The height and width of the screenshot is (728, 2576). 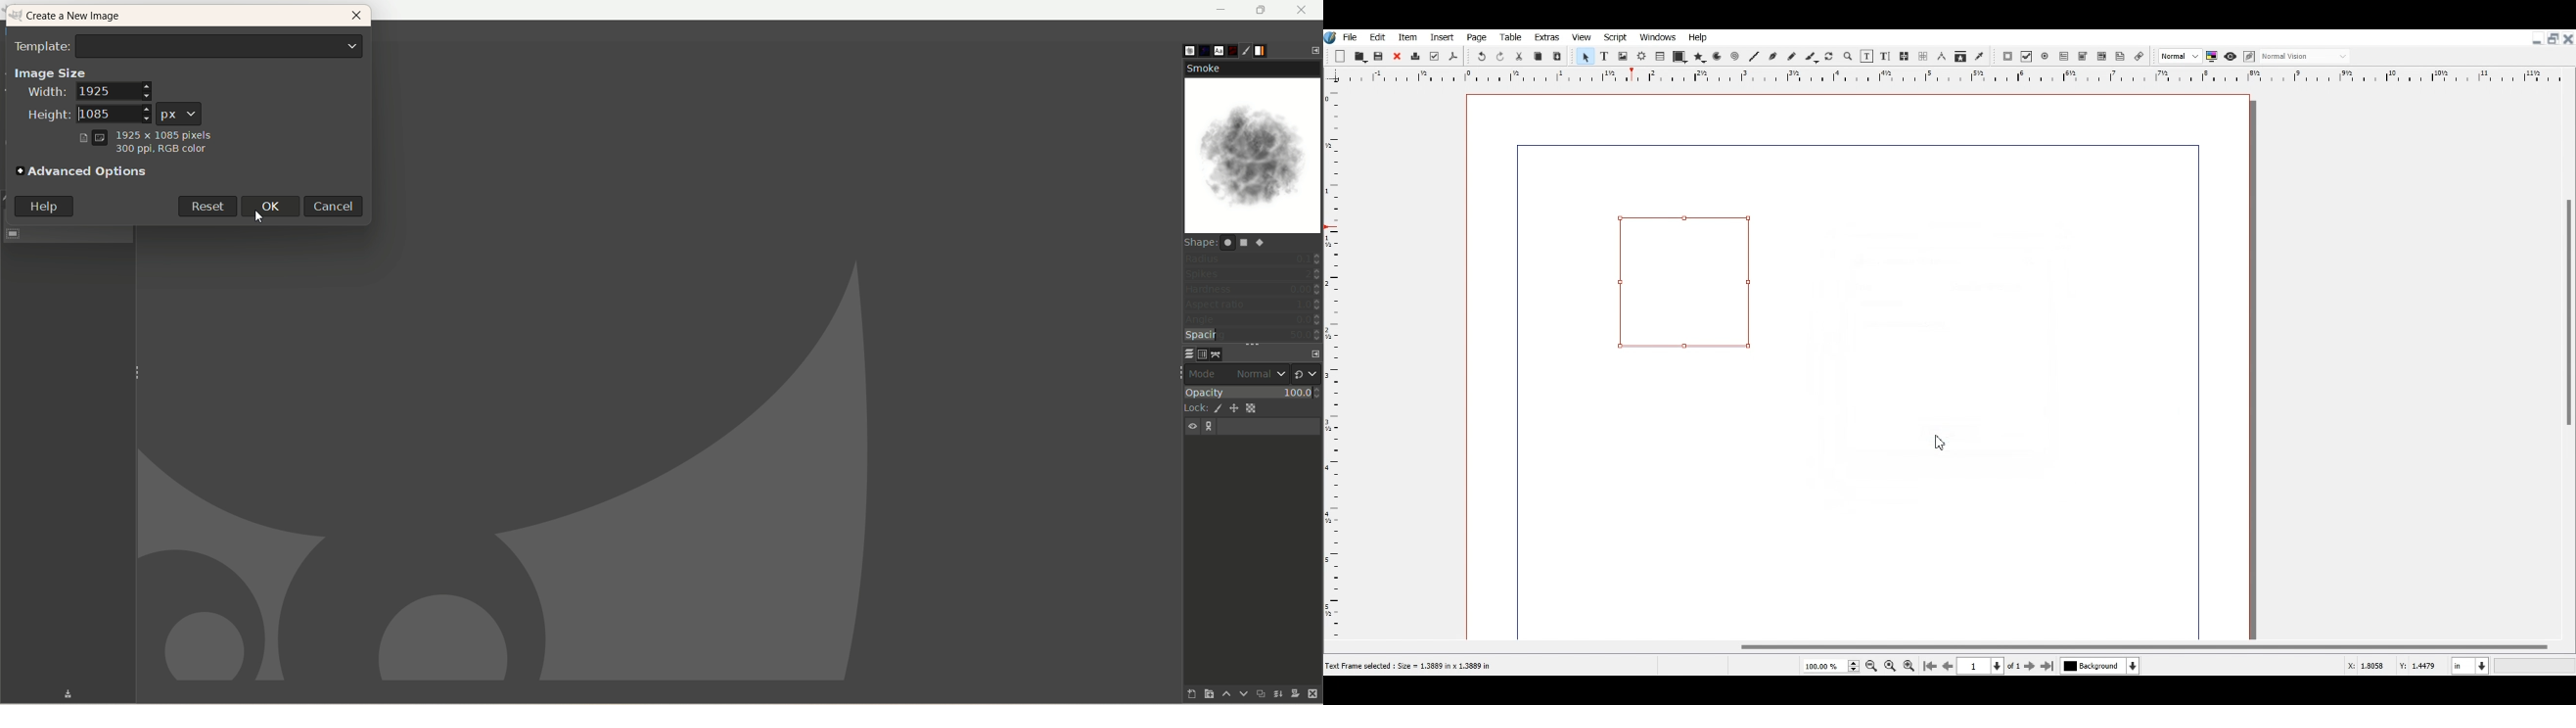 I want to click on Horizontal Scroll bar, so click(x=1950, y=647).